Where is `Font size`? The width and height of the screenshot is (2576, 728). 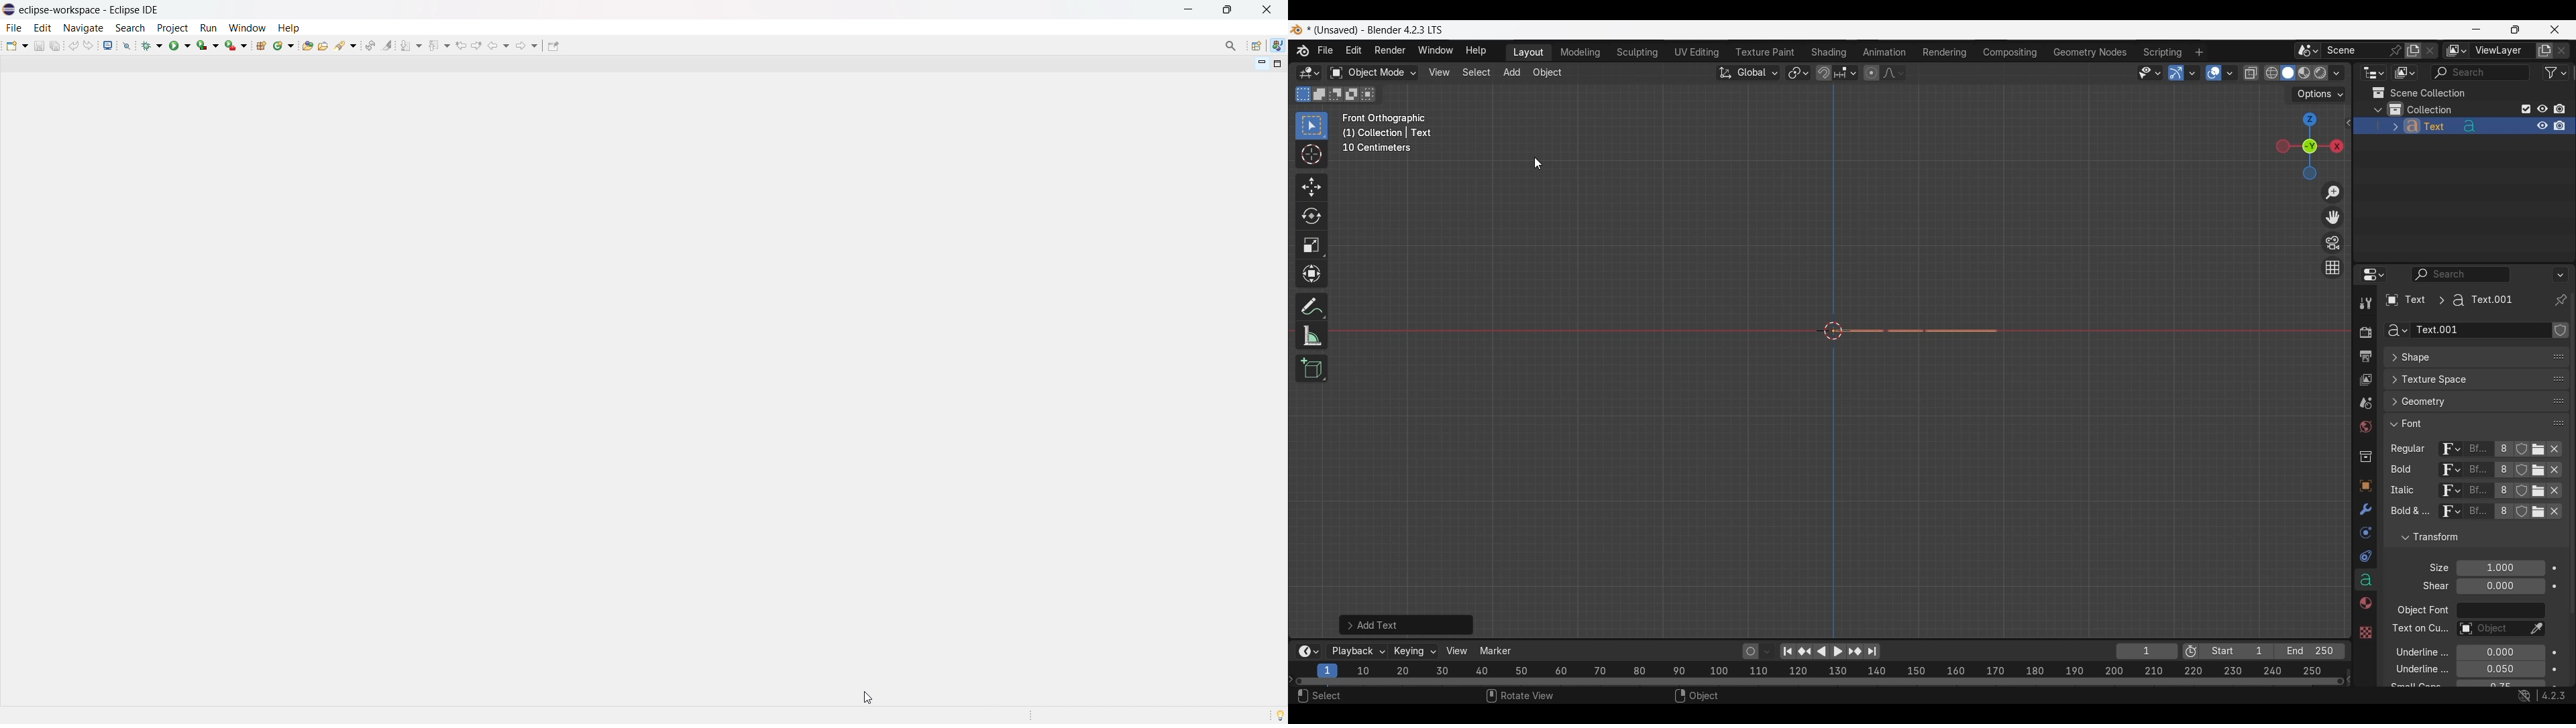
Font size is located at coordinates (2502, 568).